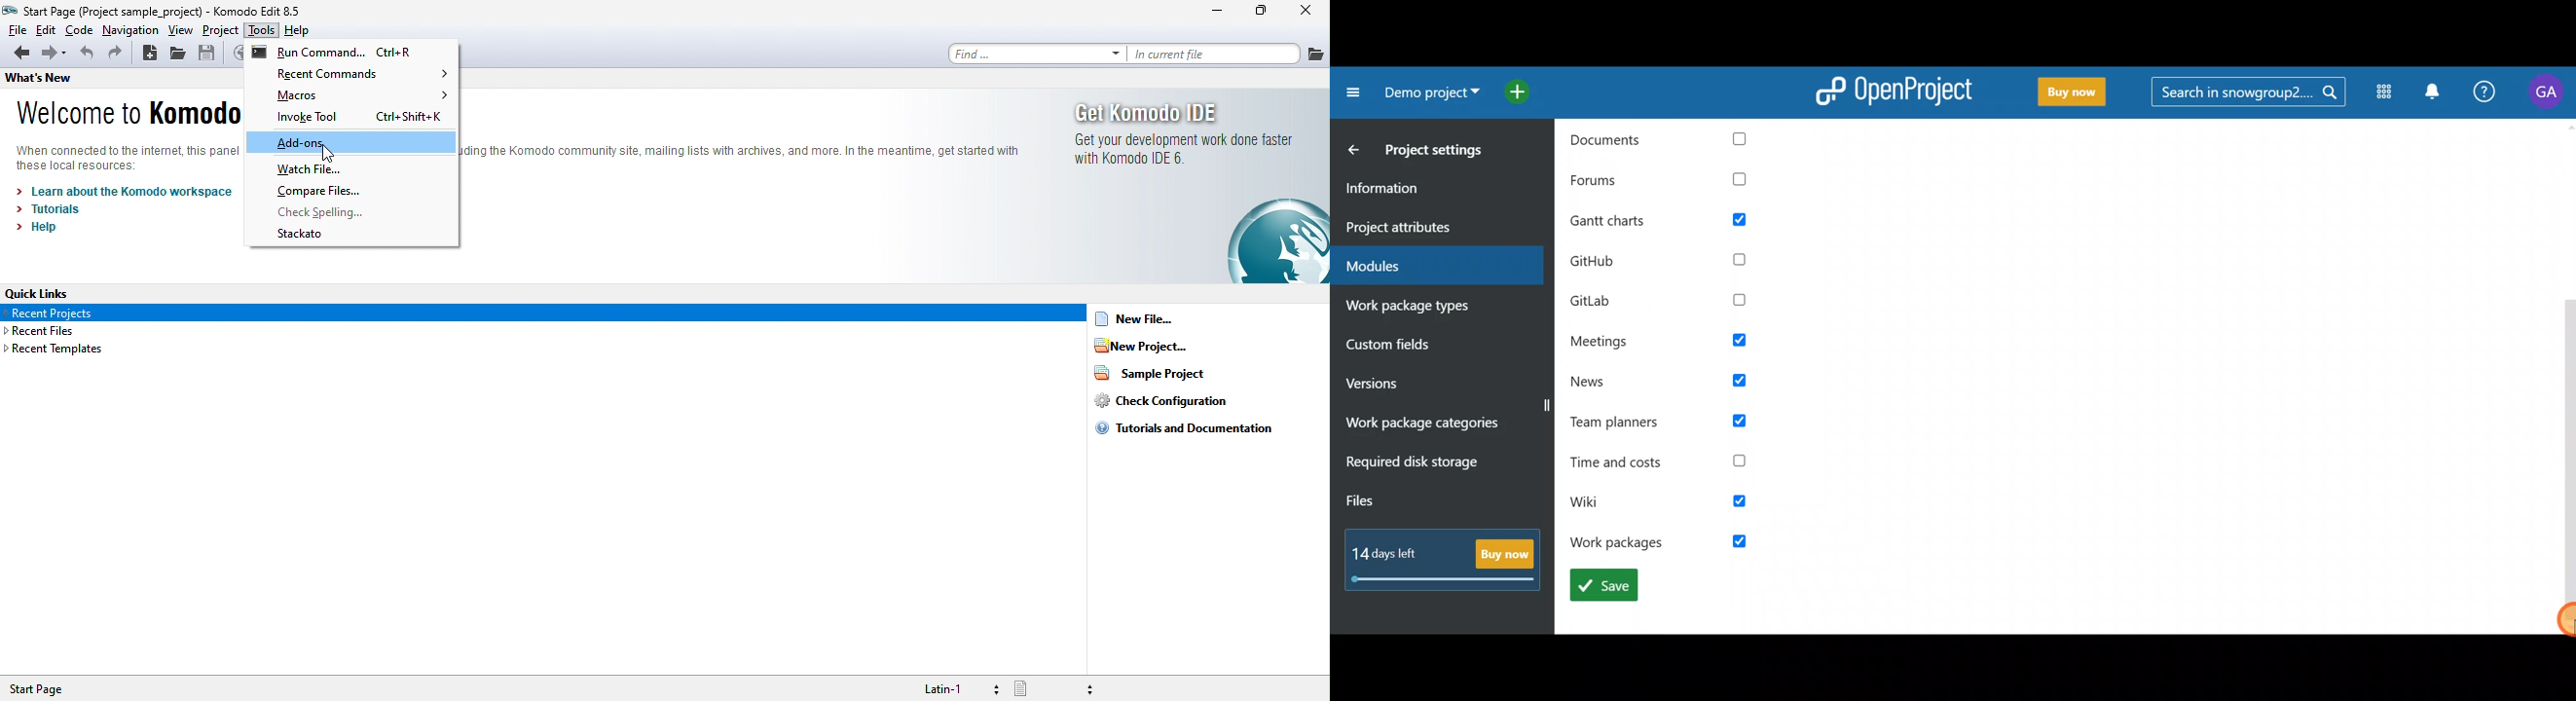 Image resolution: width=2576 pixels, height=728 pixels. Describe the element at coordinates (1429, 266) in the screenshot. I see `Modules` at that location.